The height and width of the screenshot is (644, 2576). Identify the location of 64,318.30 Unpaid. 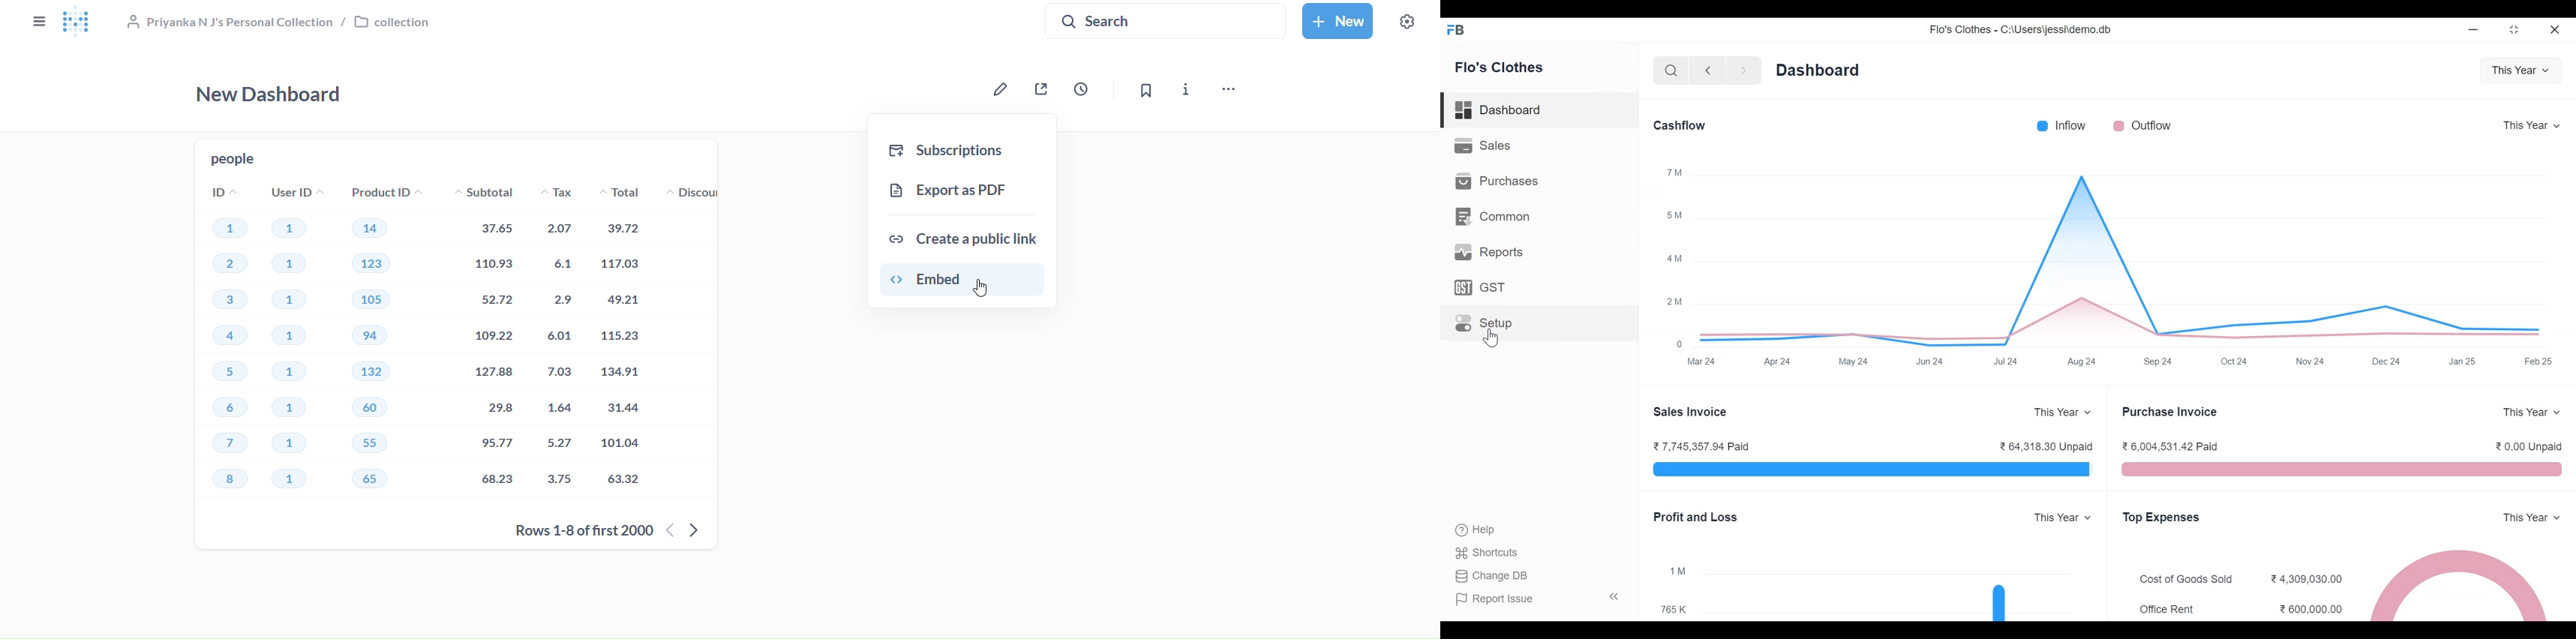
(2047, 448).